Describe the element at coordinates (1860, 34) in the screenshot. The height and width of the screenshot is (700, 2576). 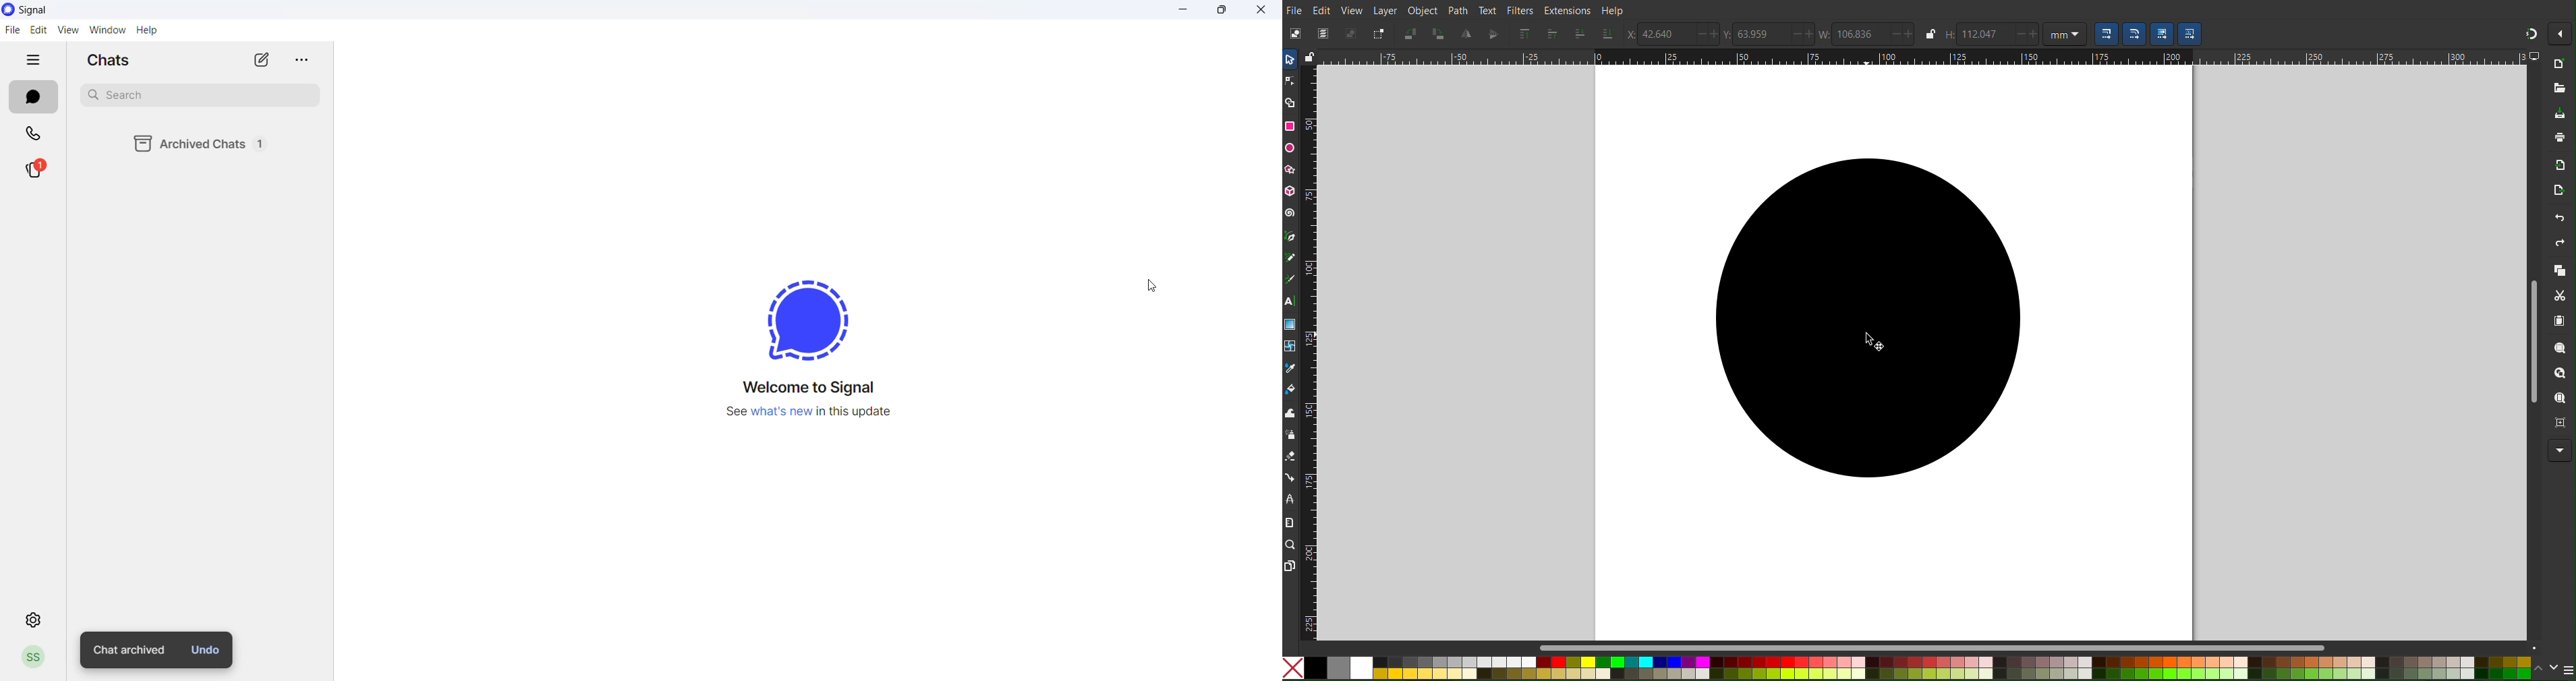
I see `106` at that location.